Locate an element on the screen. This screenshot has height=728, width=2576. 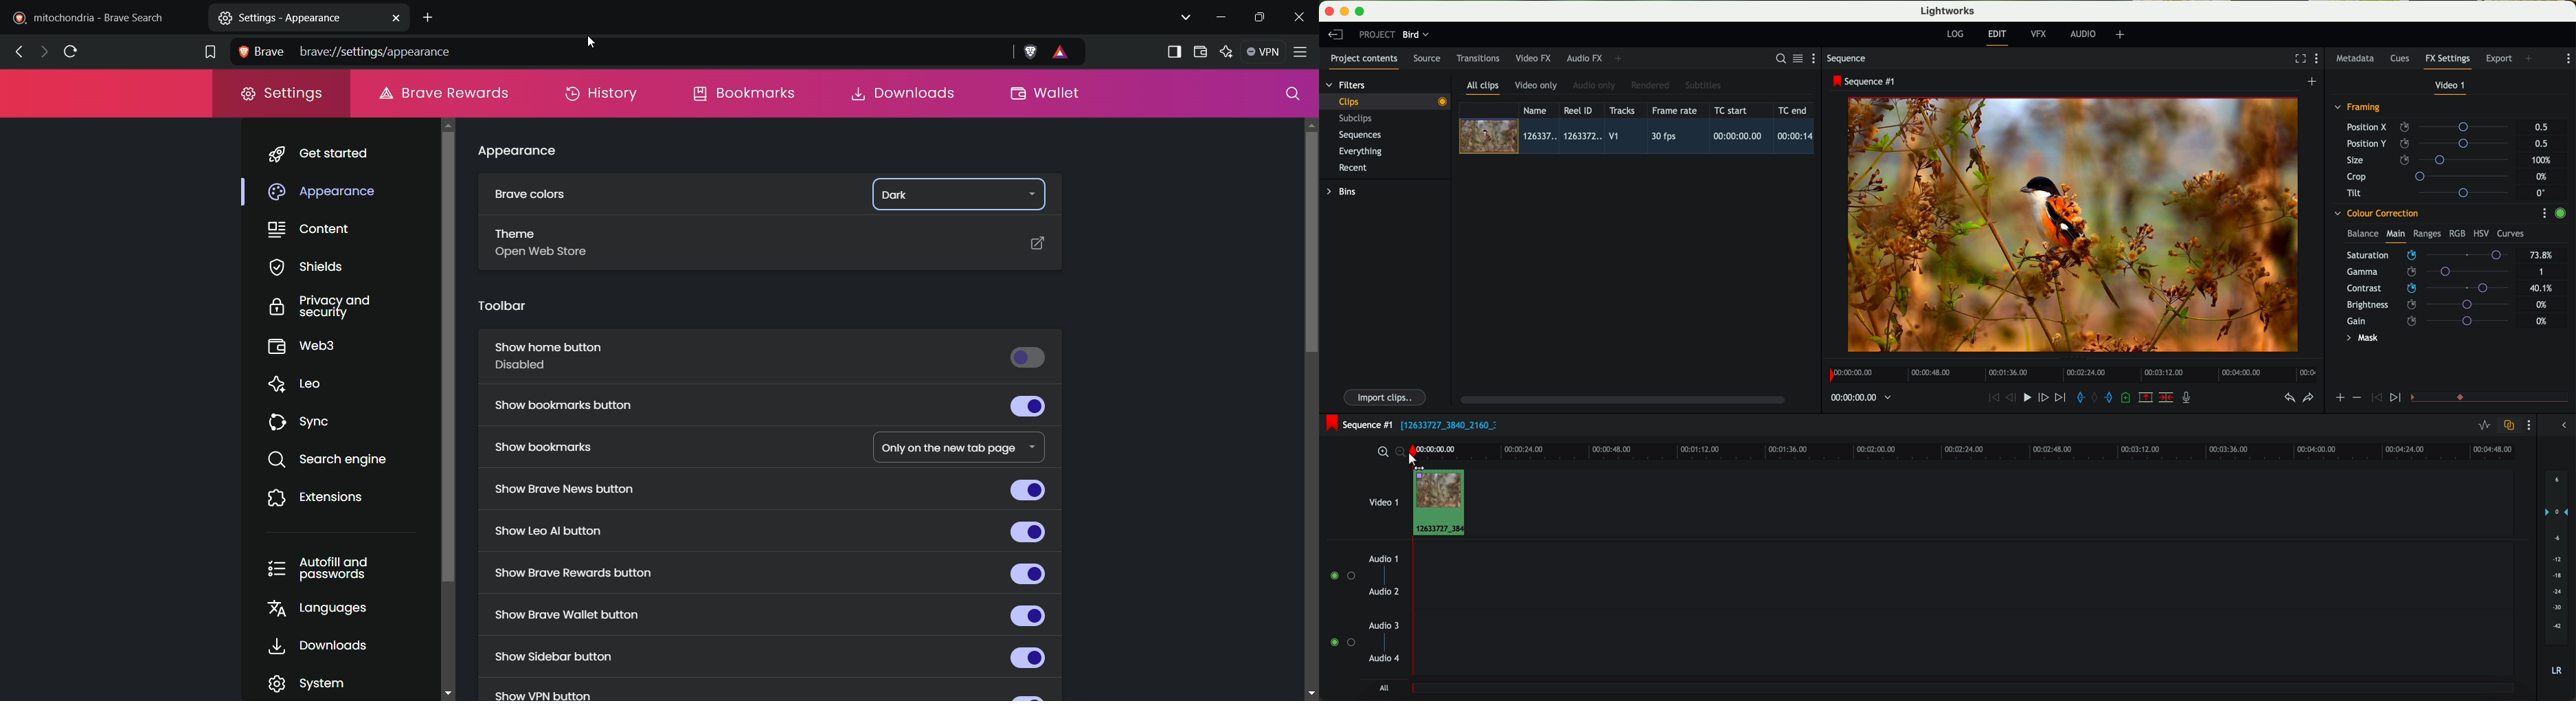
downloads is located at coordinates (327, 646).